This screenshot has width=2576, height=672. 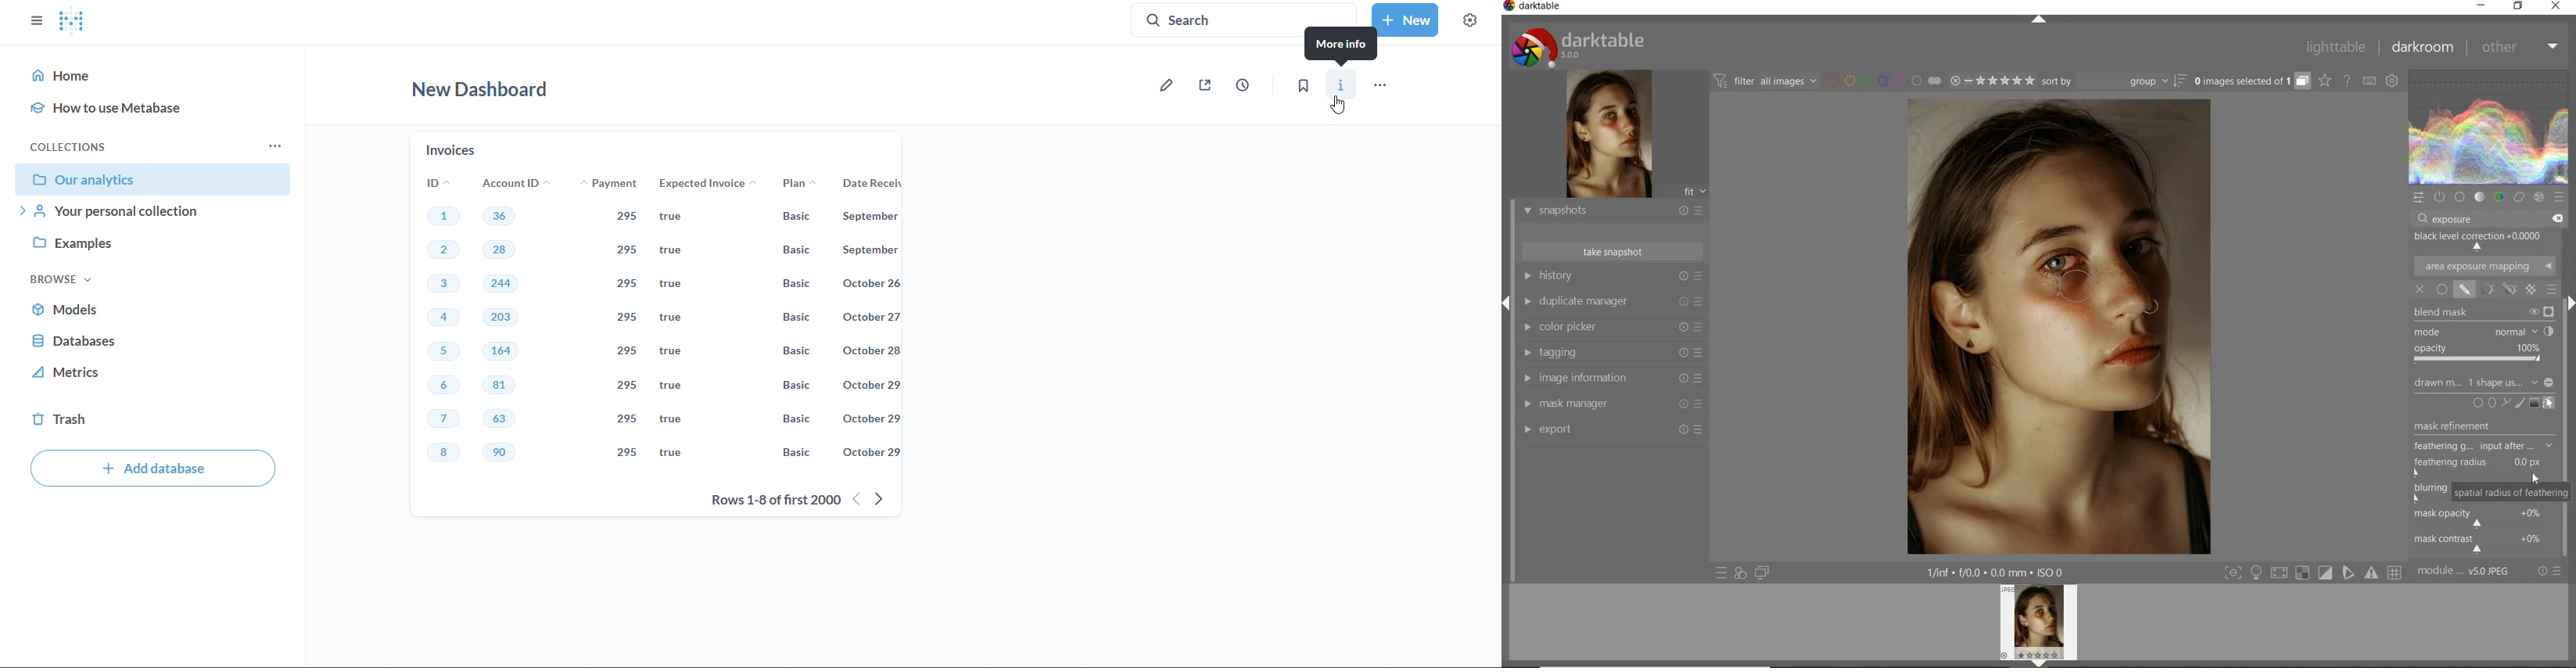 What do you see at coordinates (1585, 45) in the screenshot?
I see `system logo` at bounding box center [1585, 45].